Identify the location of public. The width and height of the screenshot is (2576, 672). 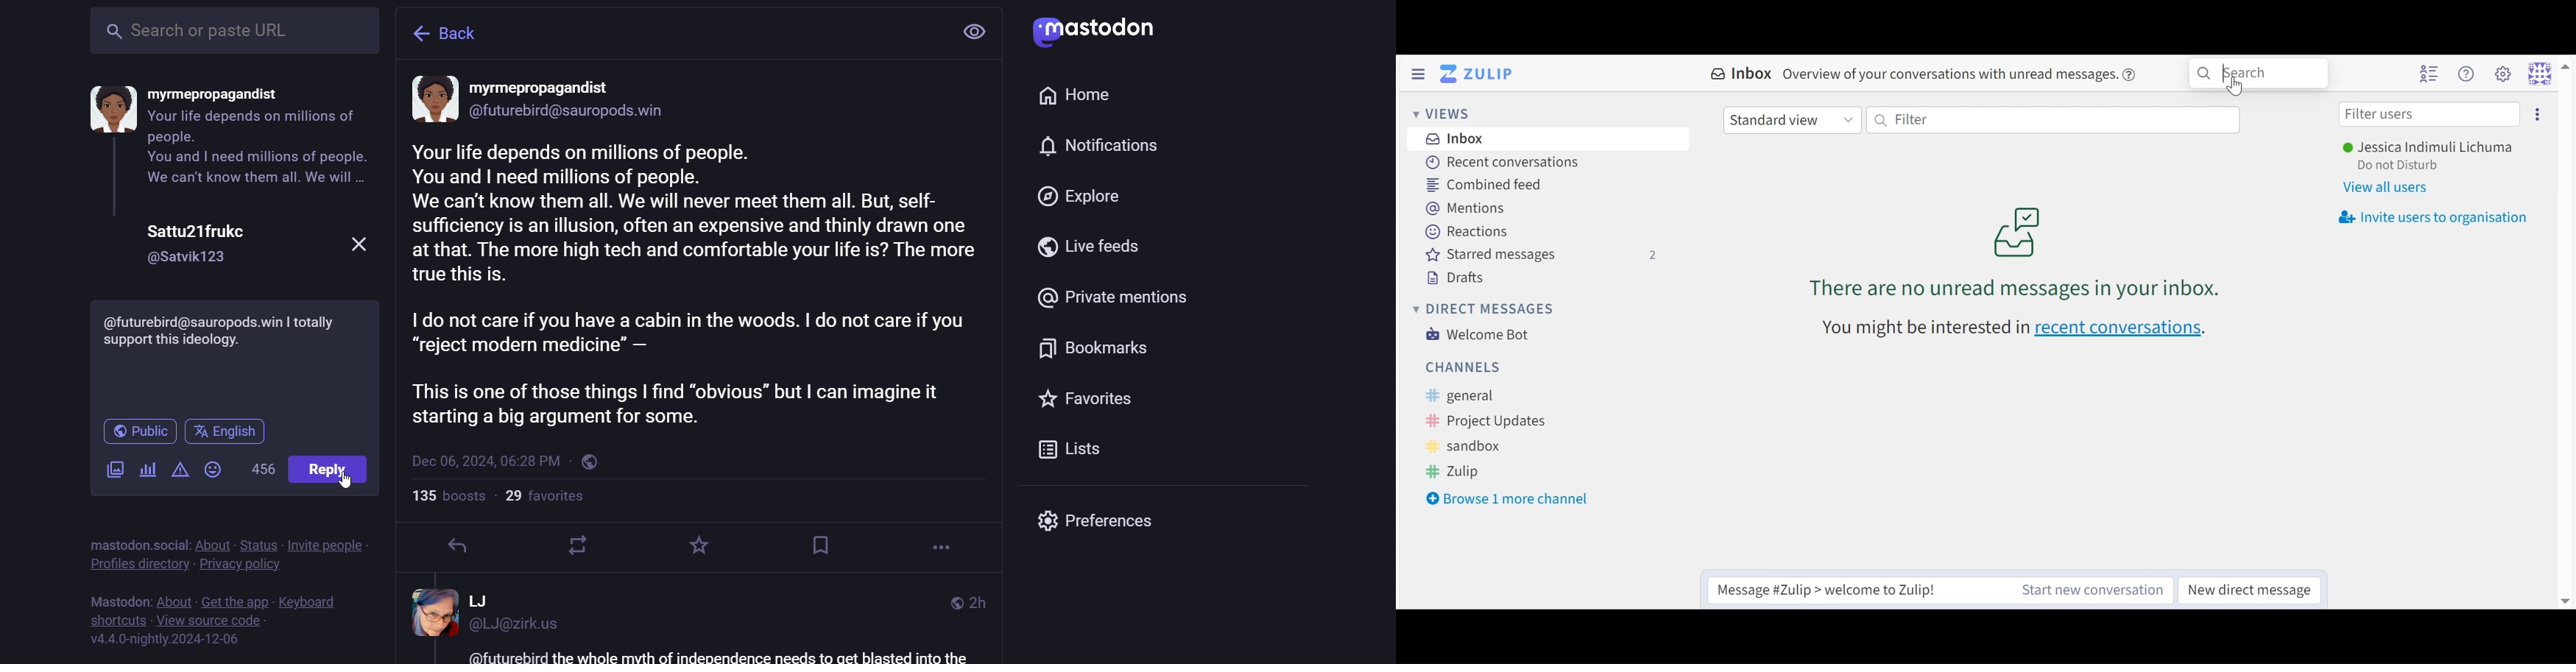
(956, 603).